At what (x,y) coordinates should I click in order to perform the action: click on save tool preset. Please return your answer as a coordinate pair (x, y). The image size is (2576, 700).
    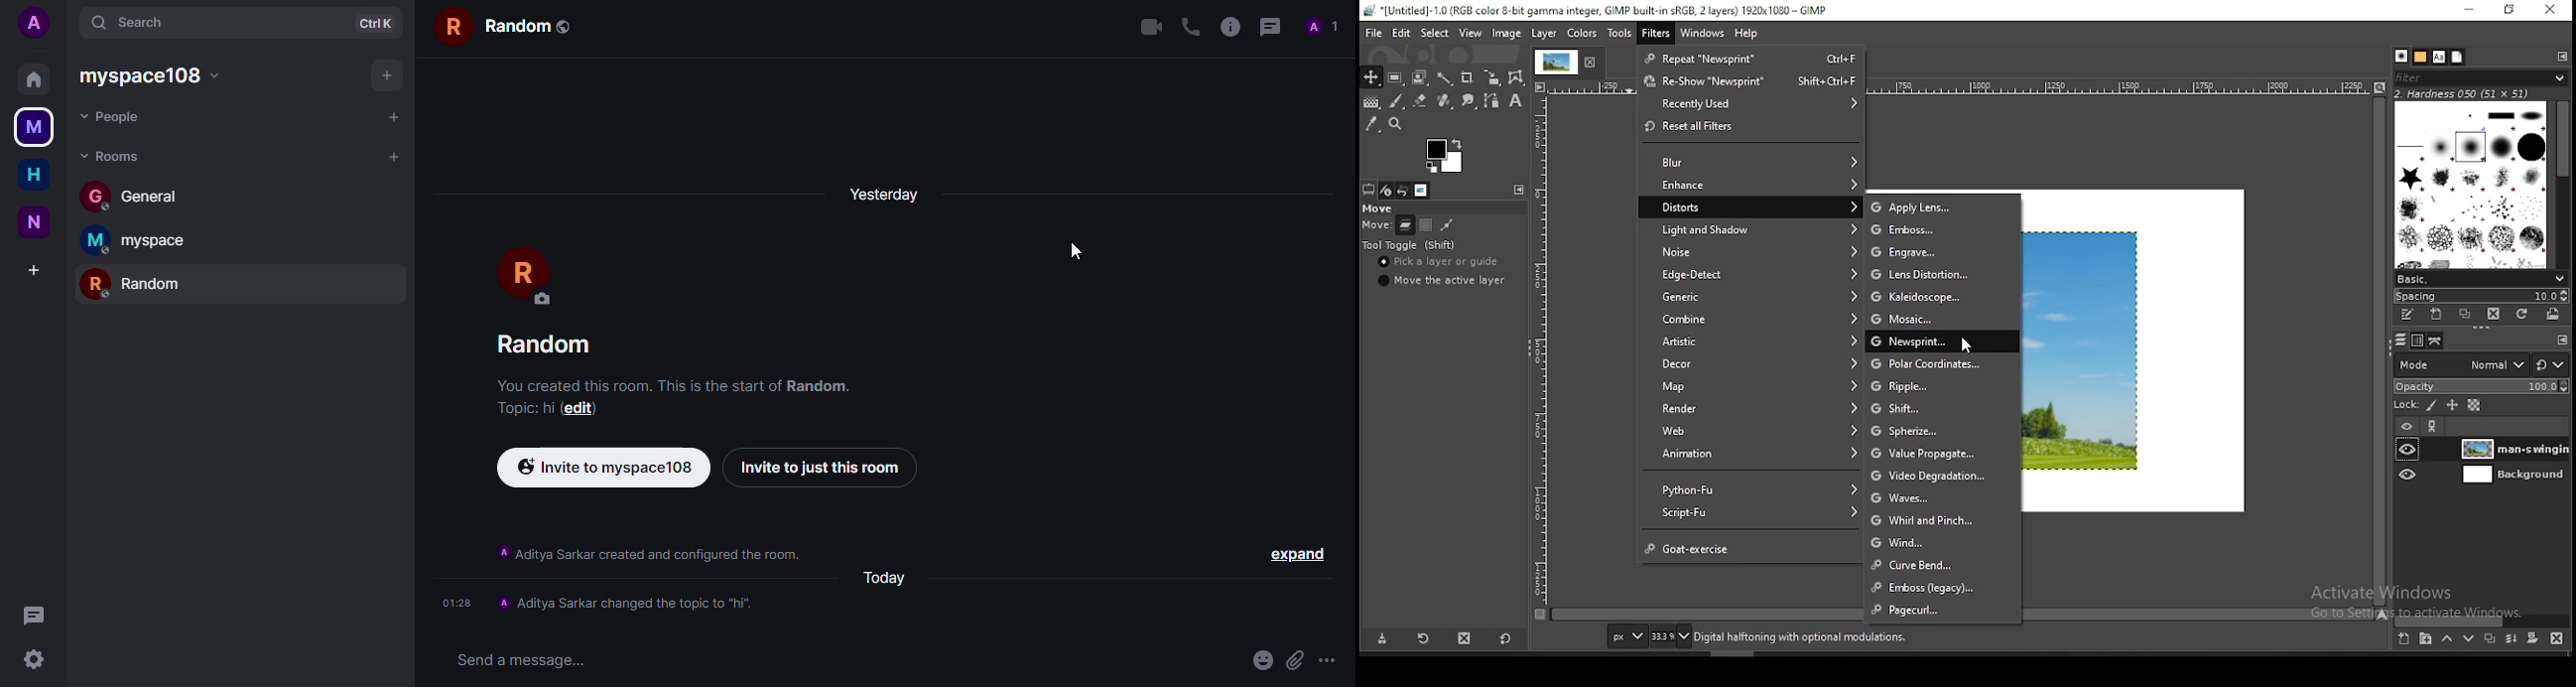
    Looking at the image, I should click on (1383, 639).